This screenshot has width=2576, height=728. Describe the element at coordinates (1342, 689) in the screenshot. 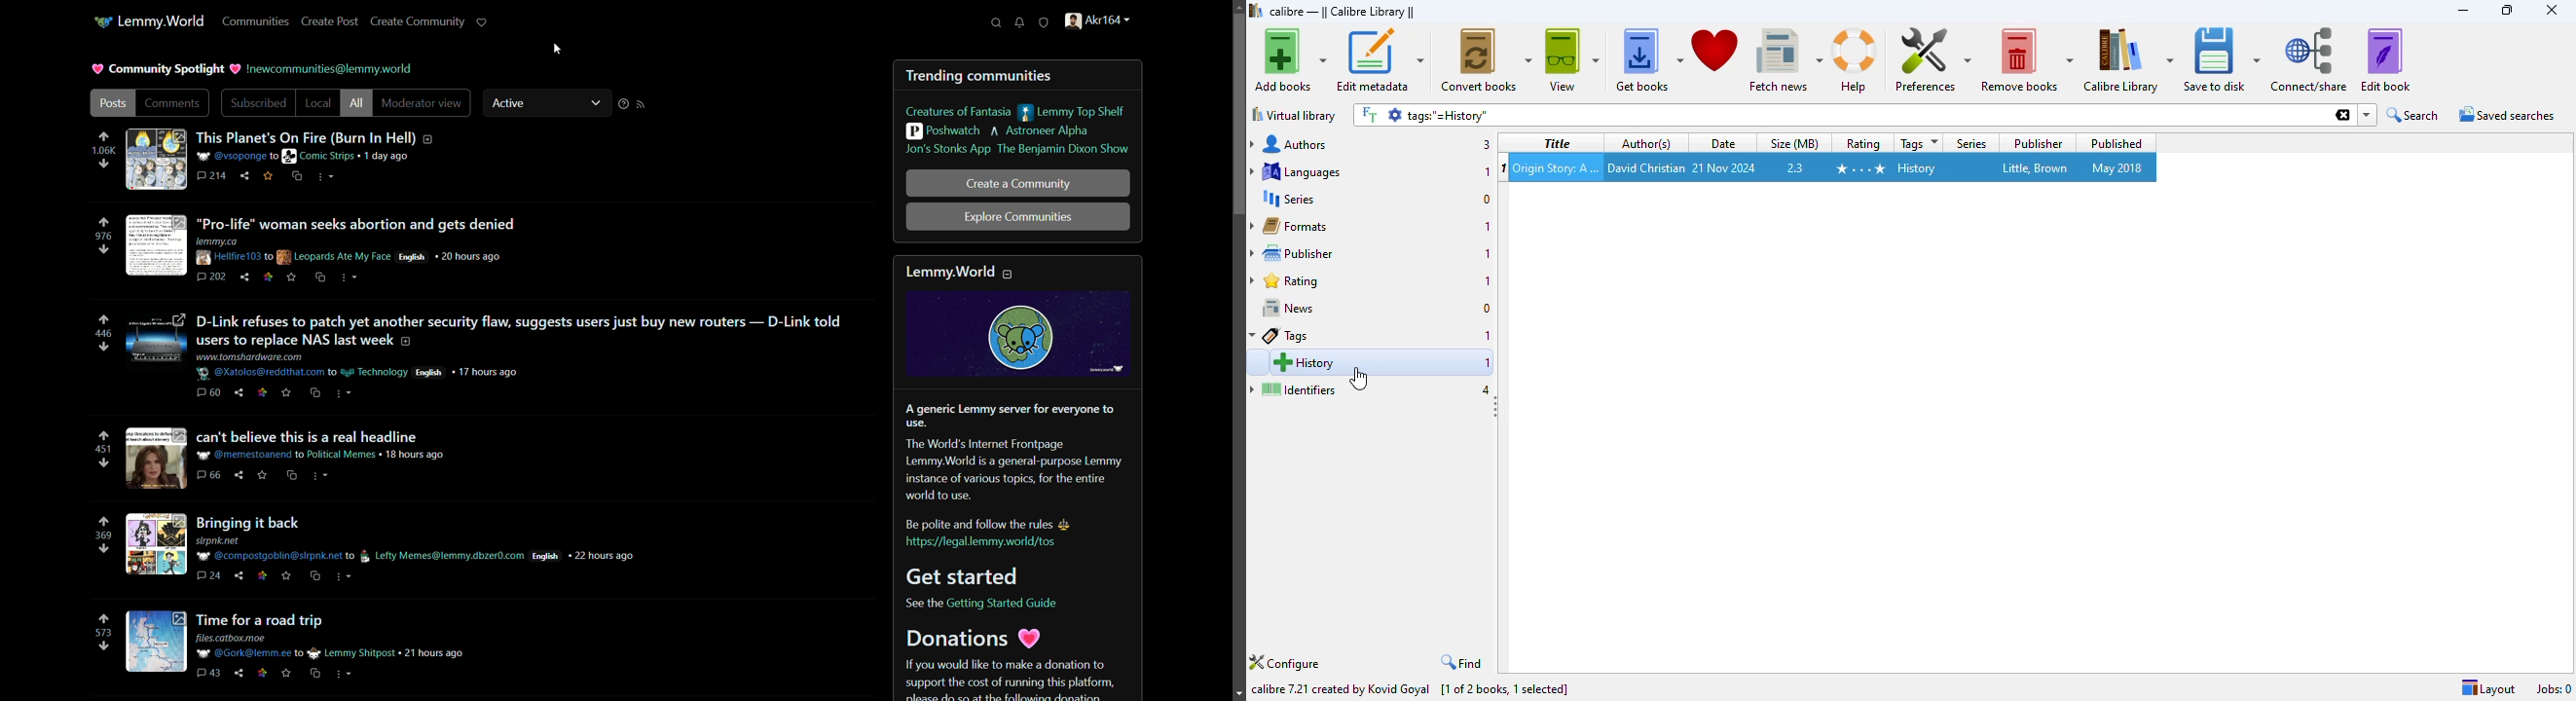

I see `calibre 7.21 created by Kovid Goyal` at that location.